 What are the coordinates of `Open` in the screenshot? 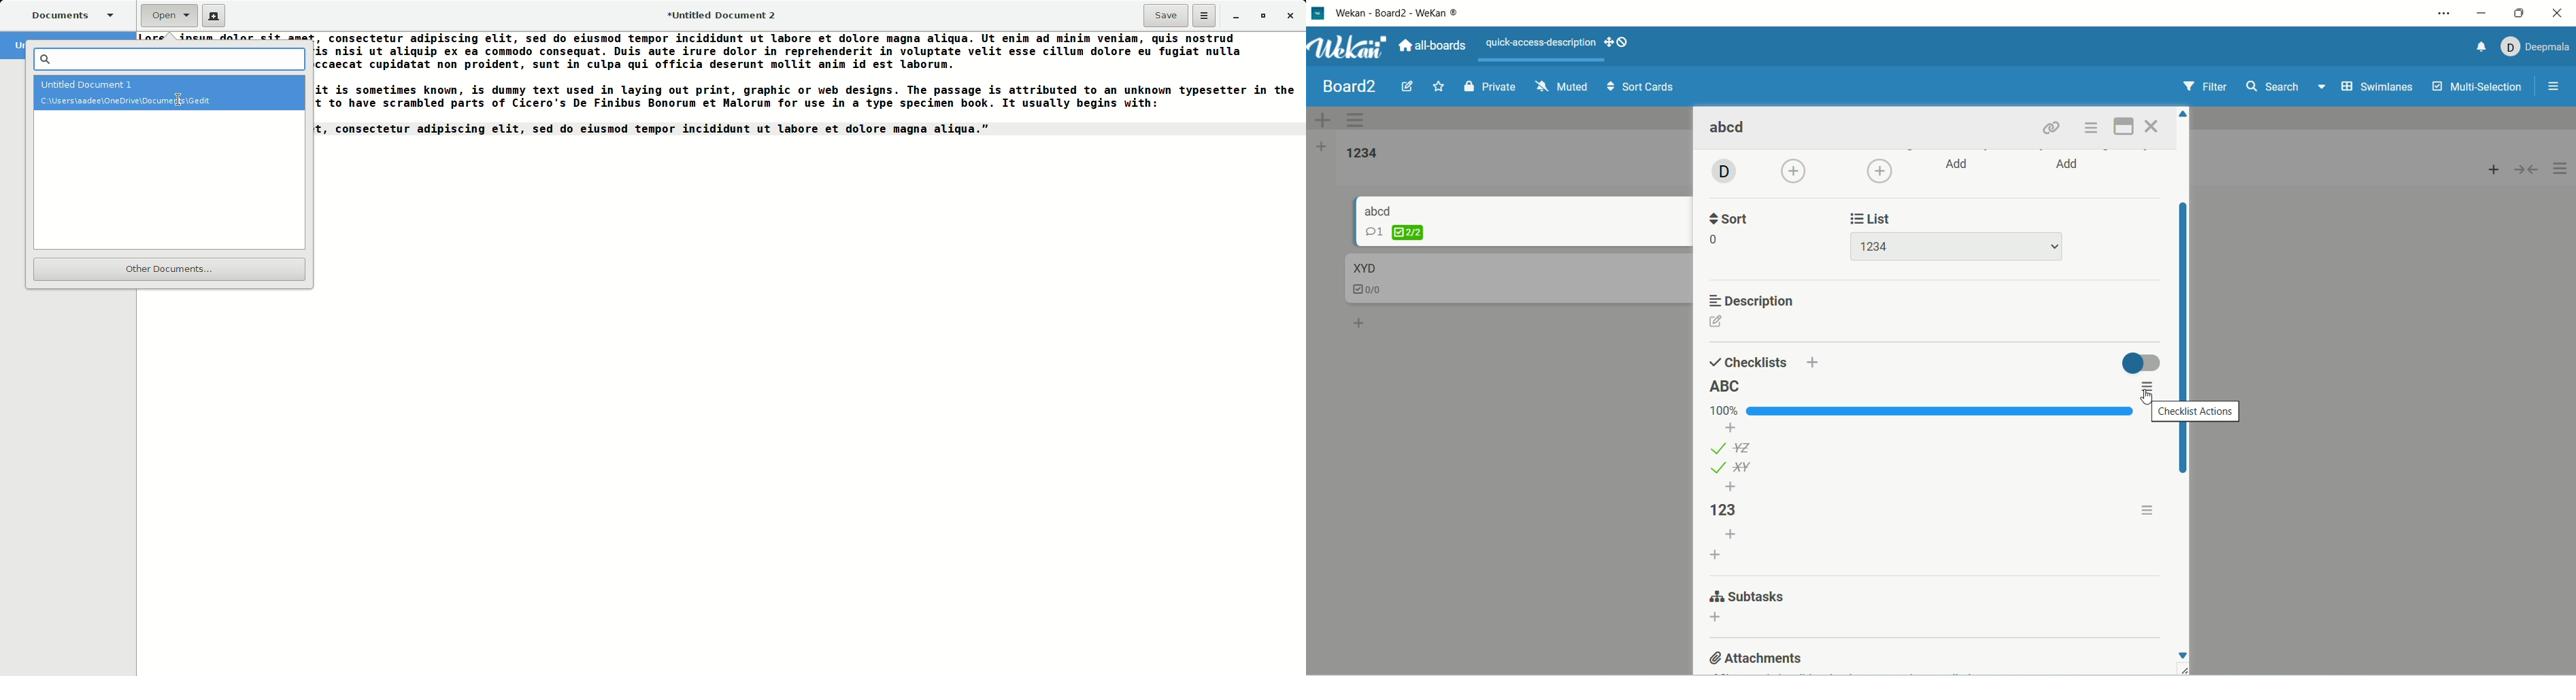 It's located at (169, 16).